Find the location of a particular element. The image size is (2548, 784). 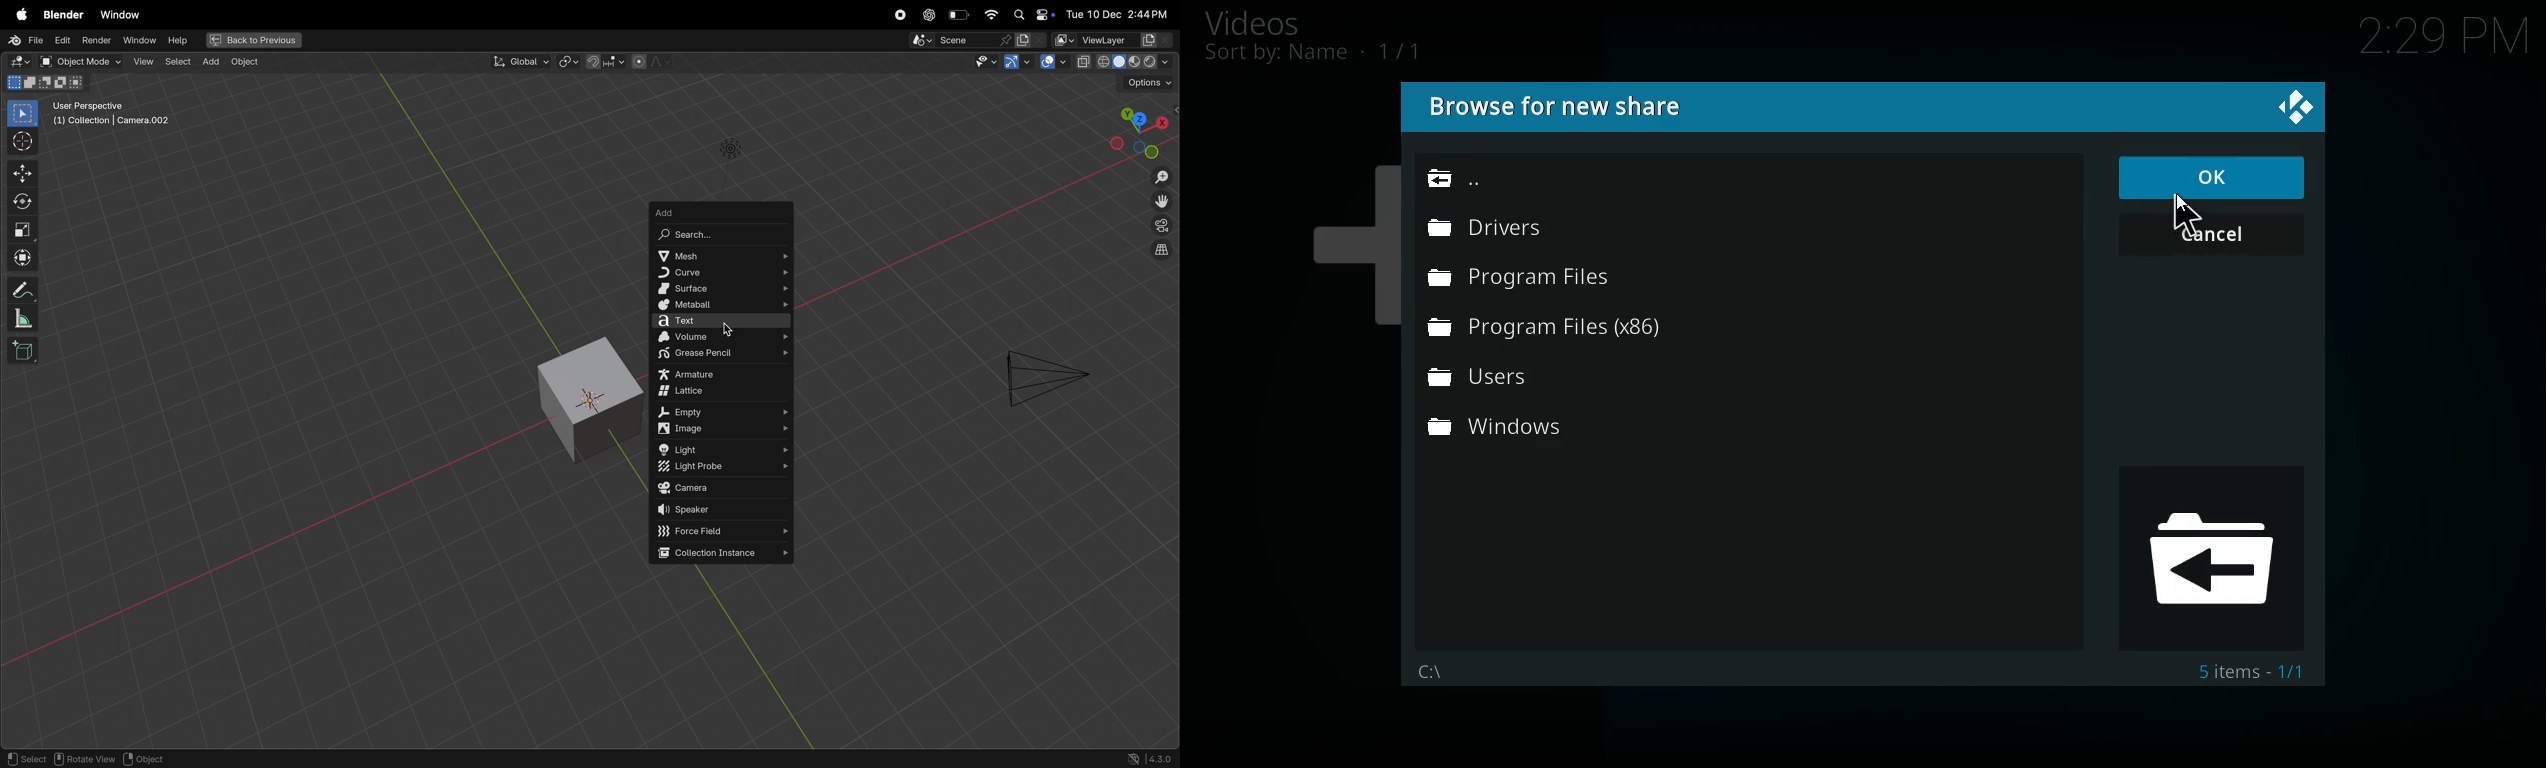

kodi logo is located at coordinates (2299, 109).